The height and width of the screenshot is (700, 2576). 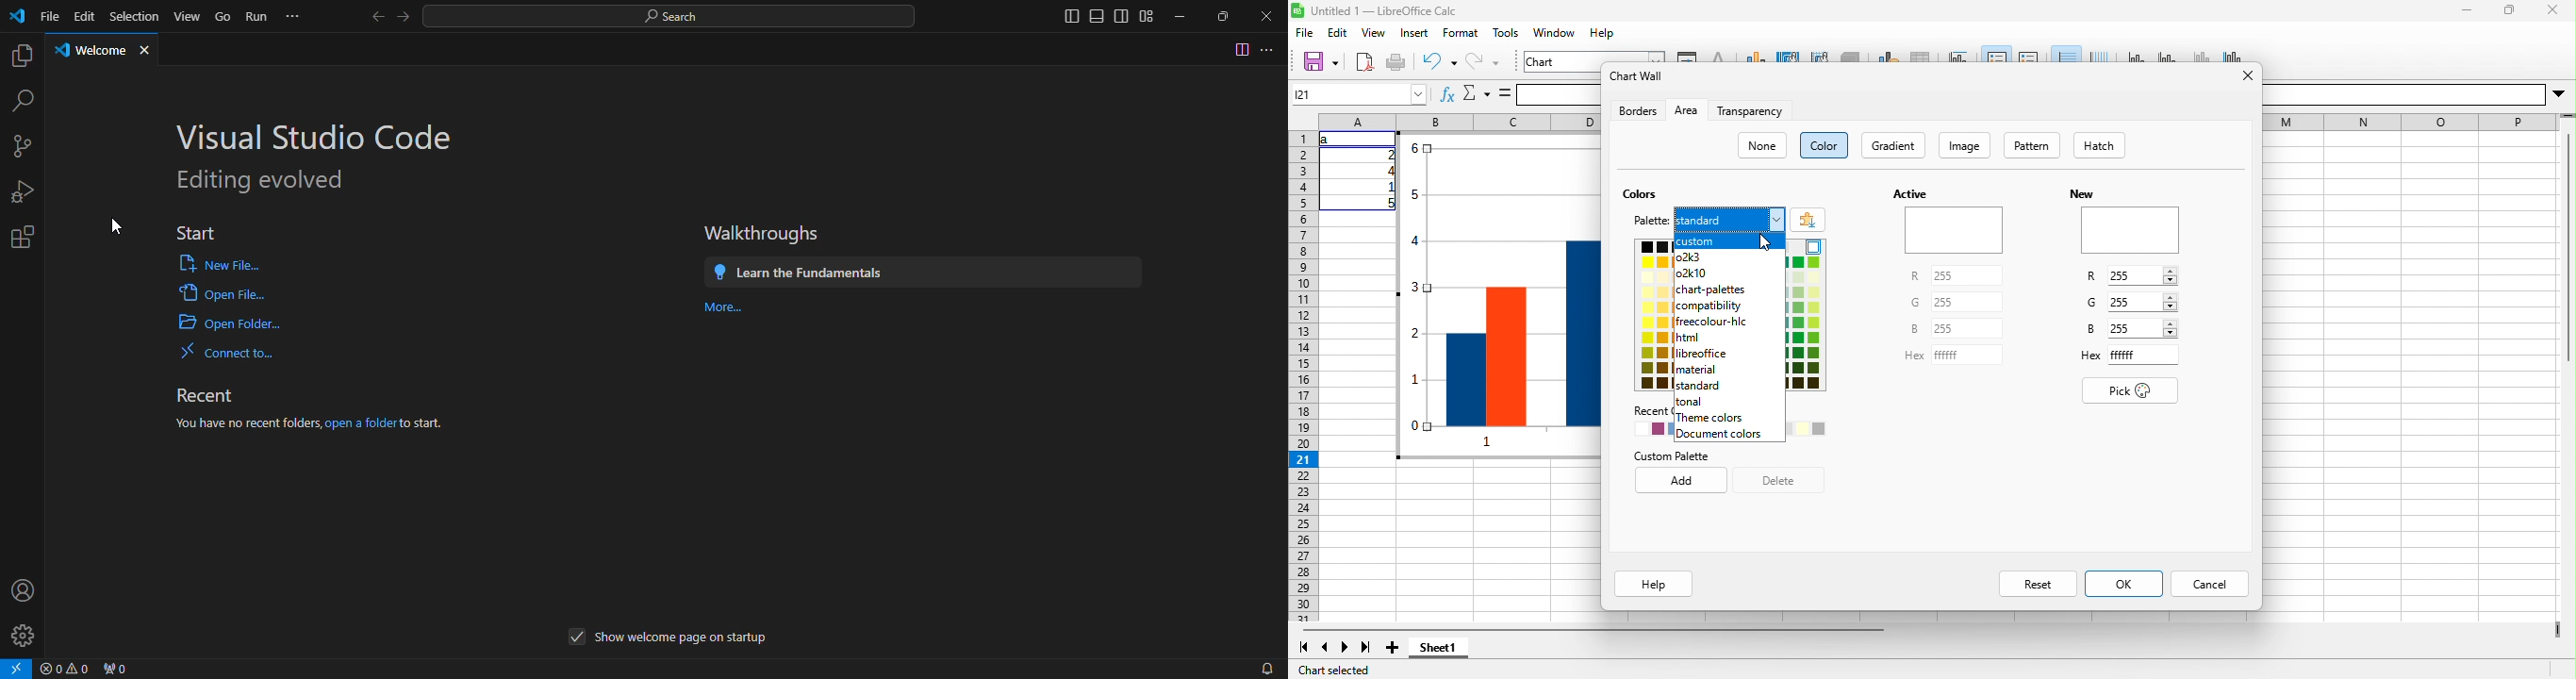 What do you see at coordinates (2099, 55) in the screenshot?
I see `vertical grids` at bounding box center [2099, 55].